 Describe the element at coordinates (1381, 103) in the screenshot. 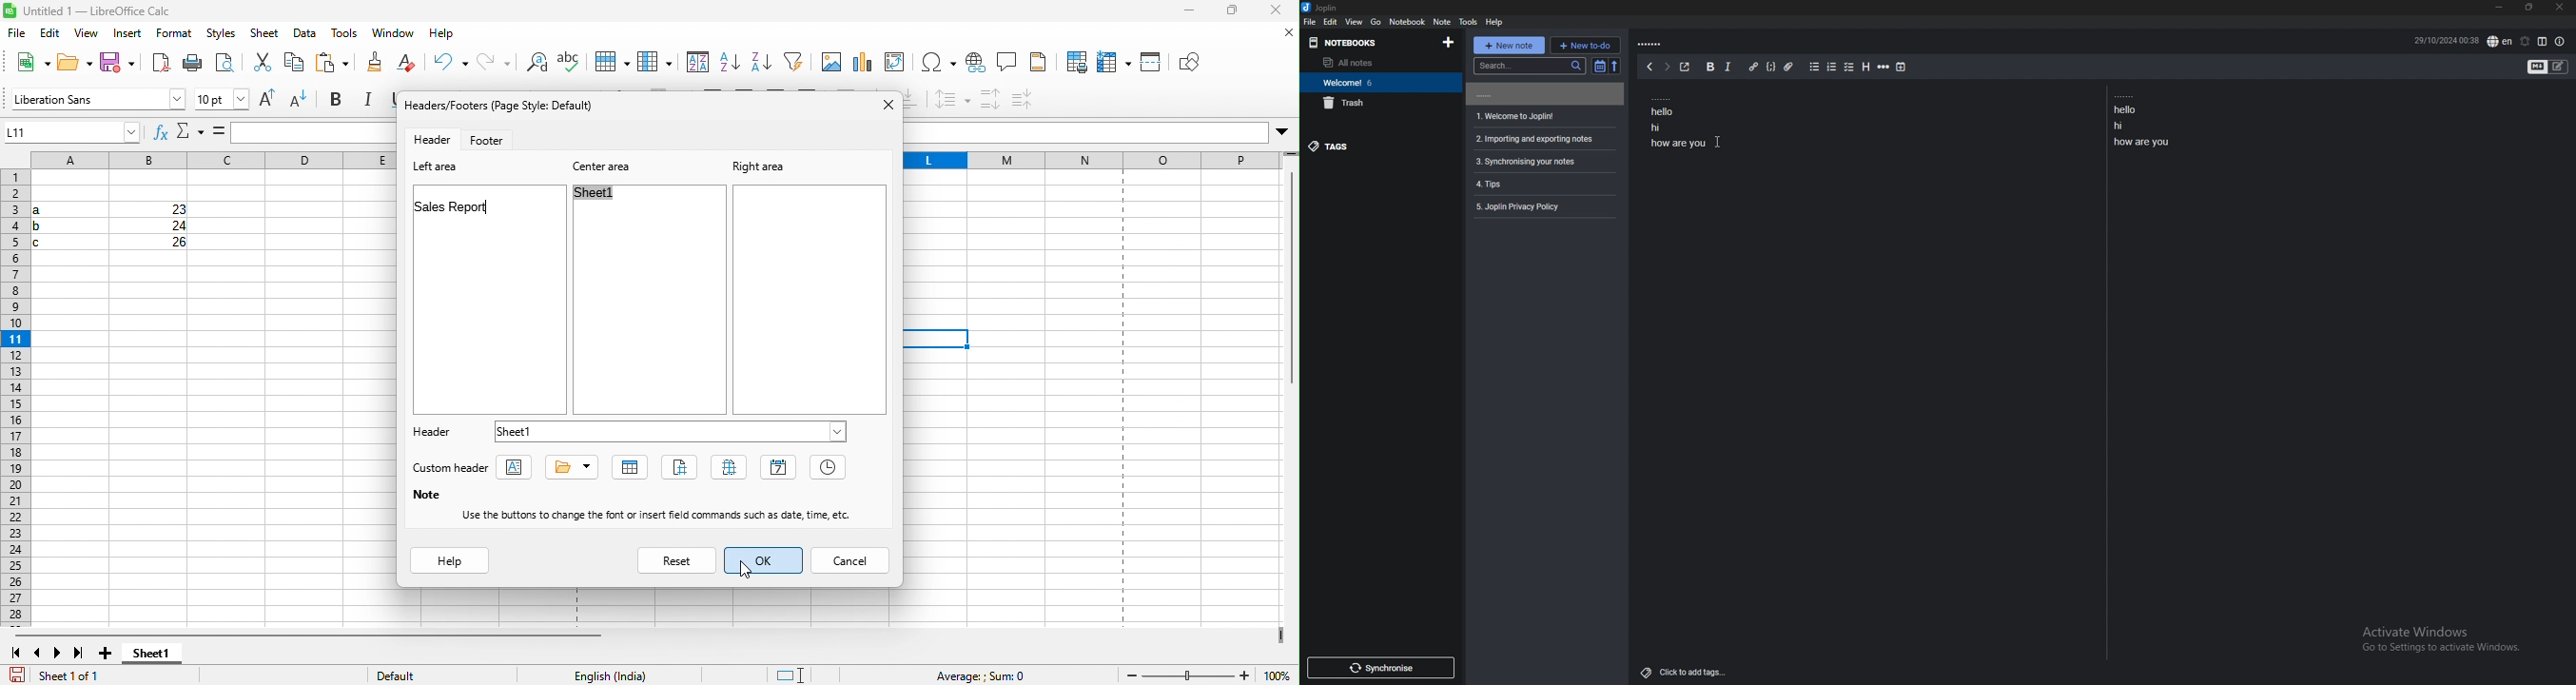

I see `trash` at that location.